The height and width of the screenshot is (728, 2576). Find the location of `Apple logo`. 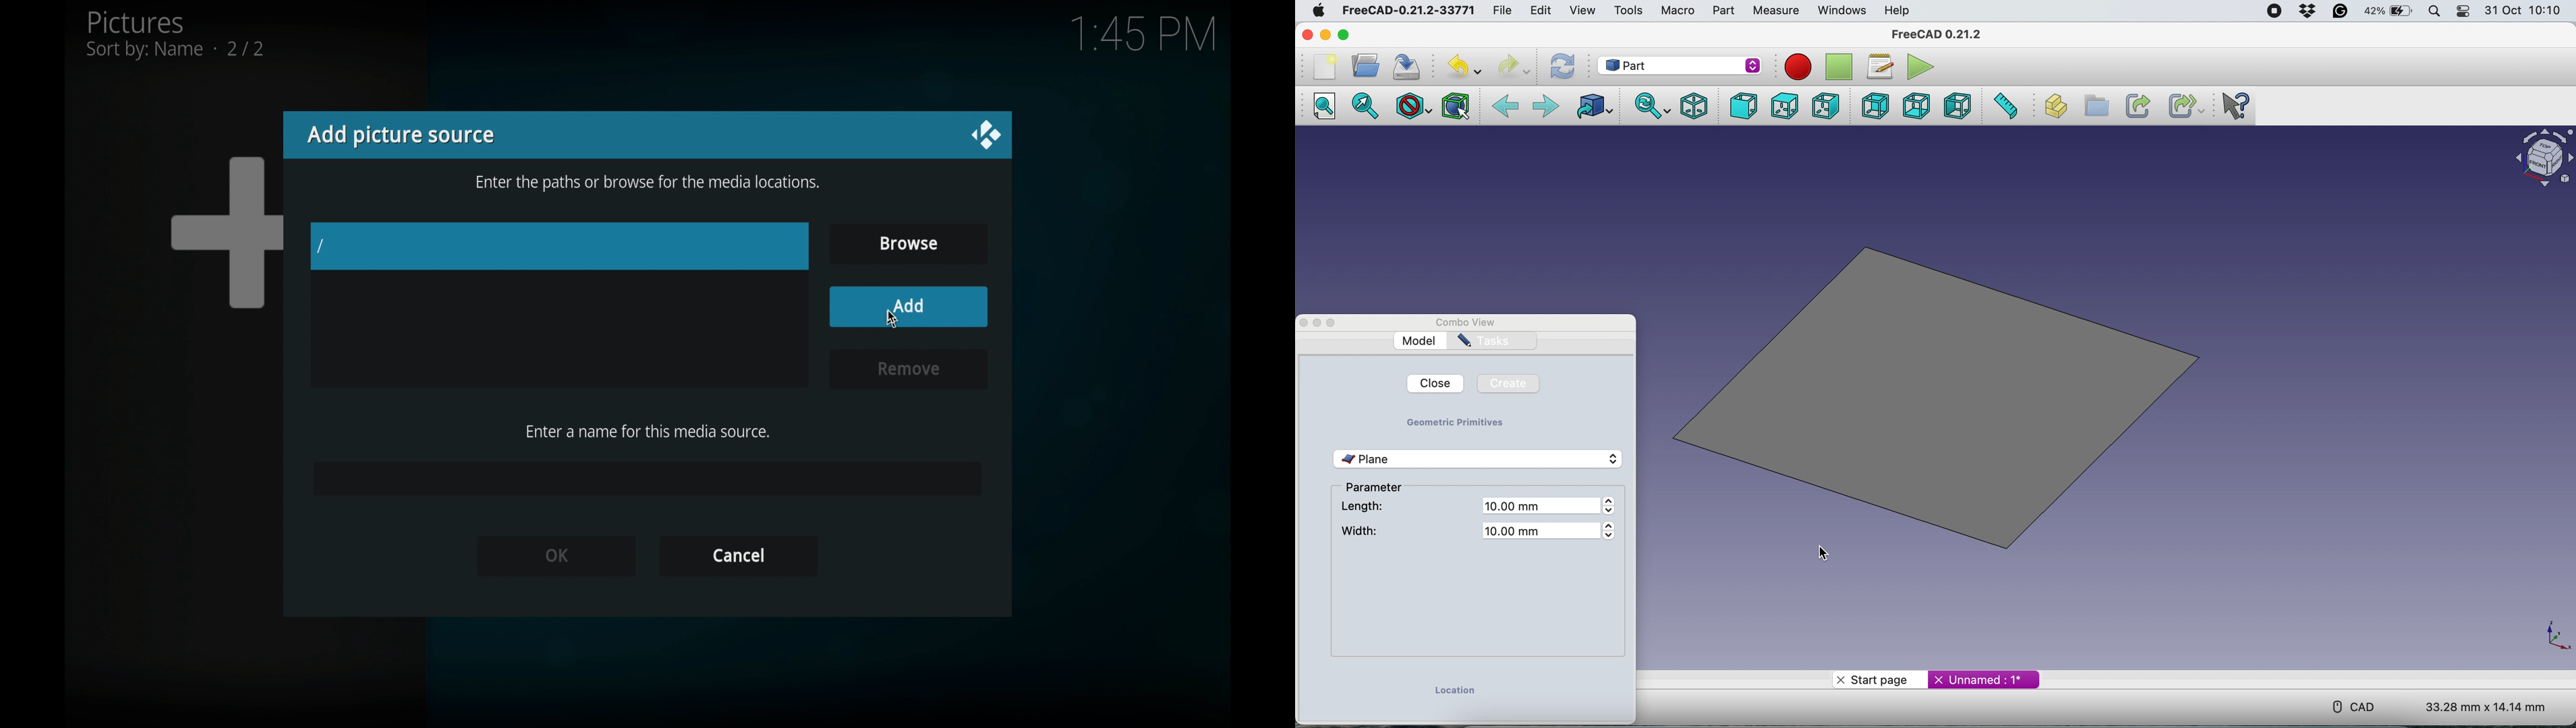

Apple logo is located at coordinates (1321, 11).